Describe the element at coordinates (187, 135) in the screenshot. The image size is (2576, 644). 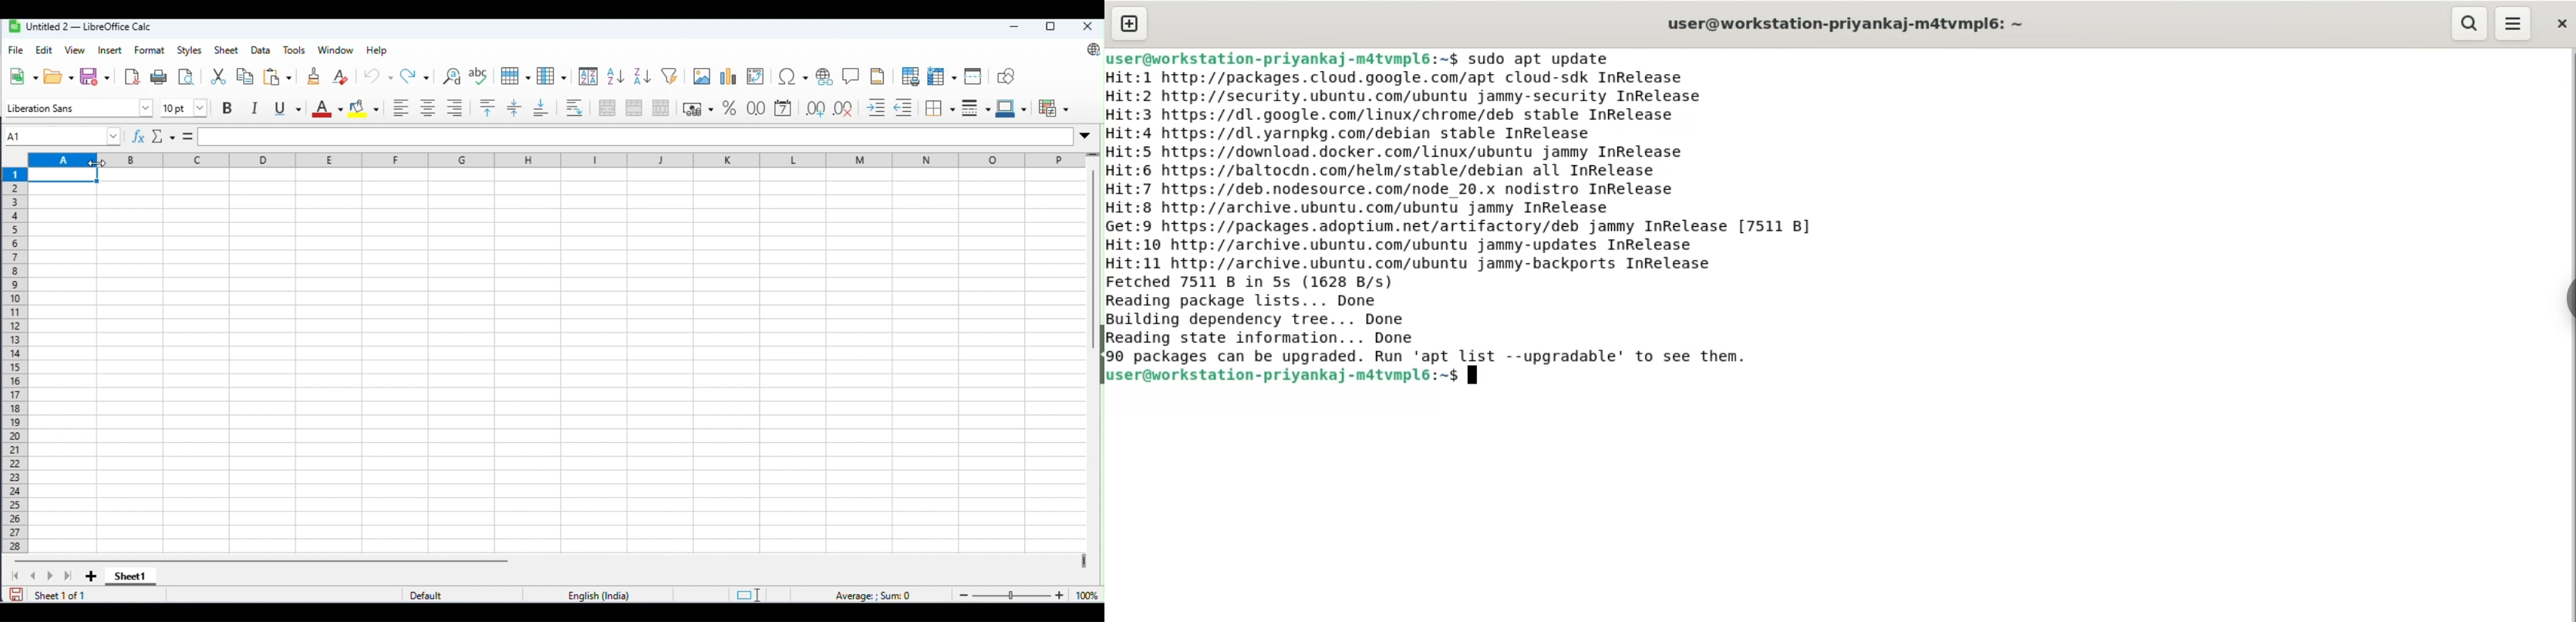
I see `=` at that location.